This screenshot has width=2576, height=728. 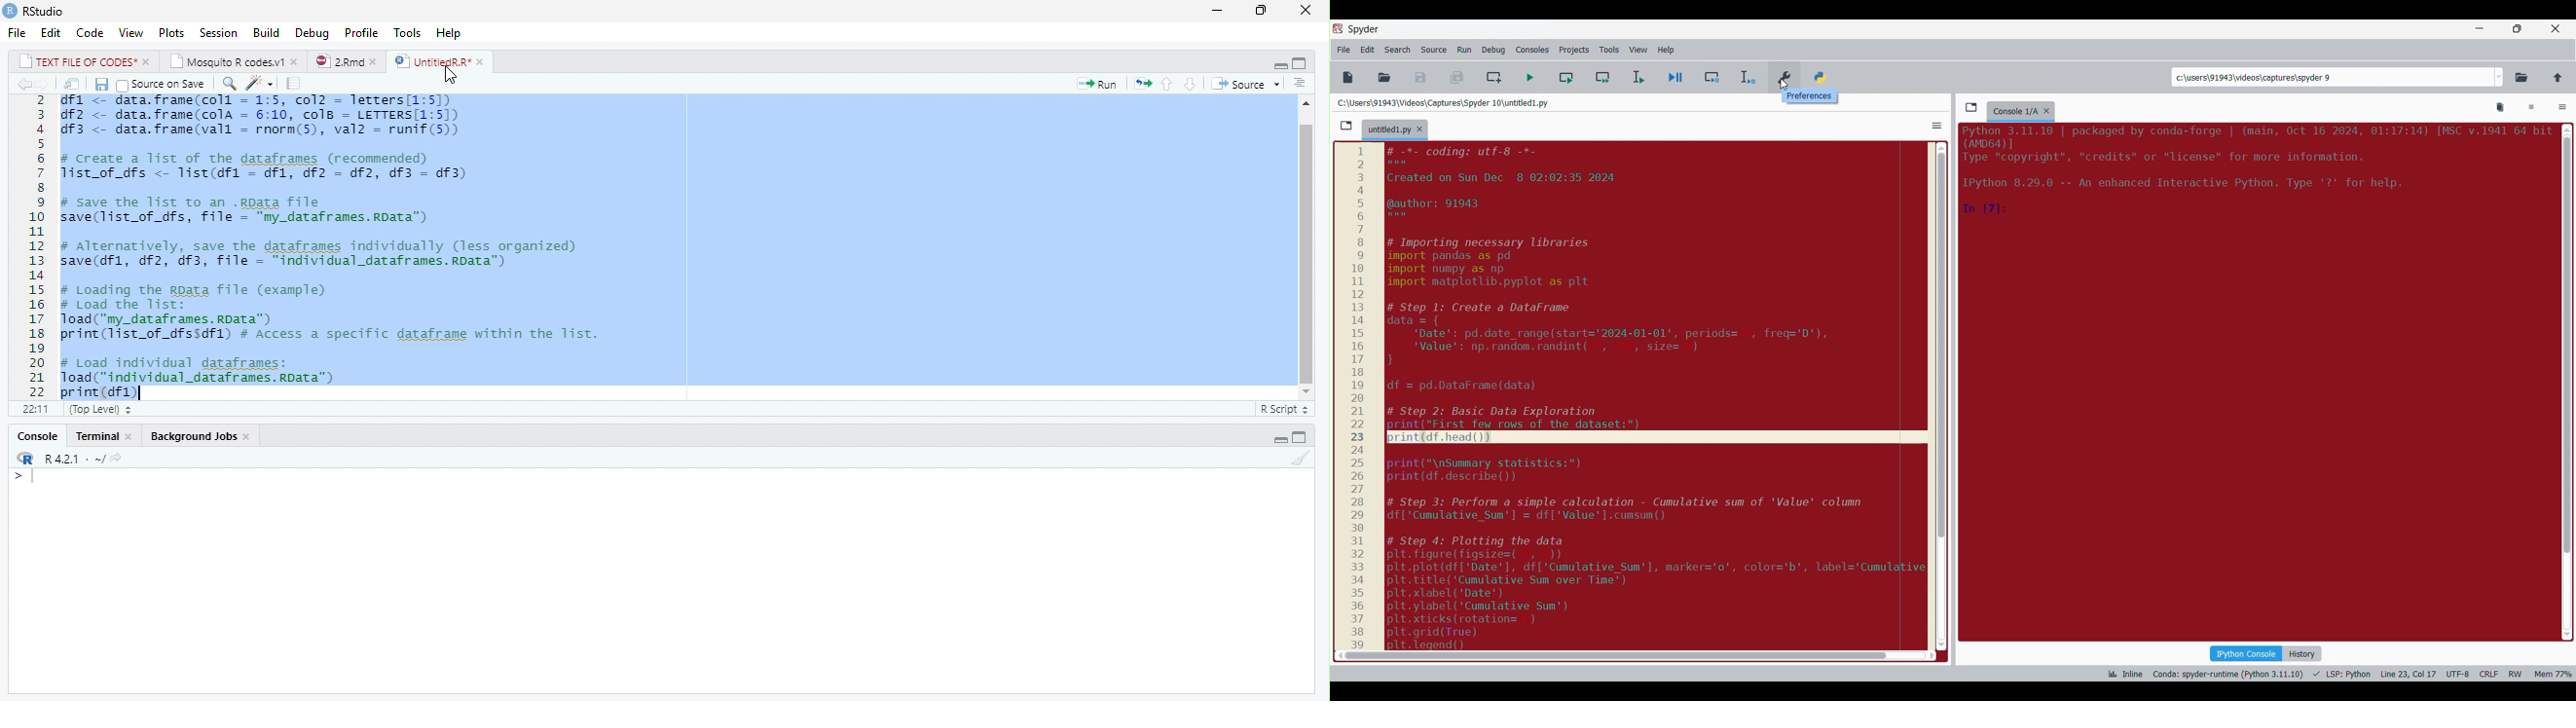 What do you see at coordinates (2521, 77) in the screenshot?
I see `Browse a working directory` at bounding box center [2521, 77].